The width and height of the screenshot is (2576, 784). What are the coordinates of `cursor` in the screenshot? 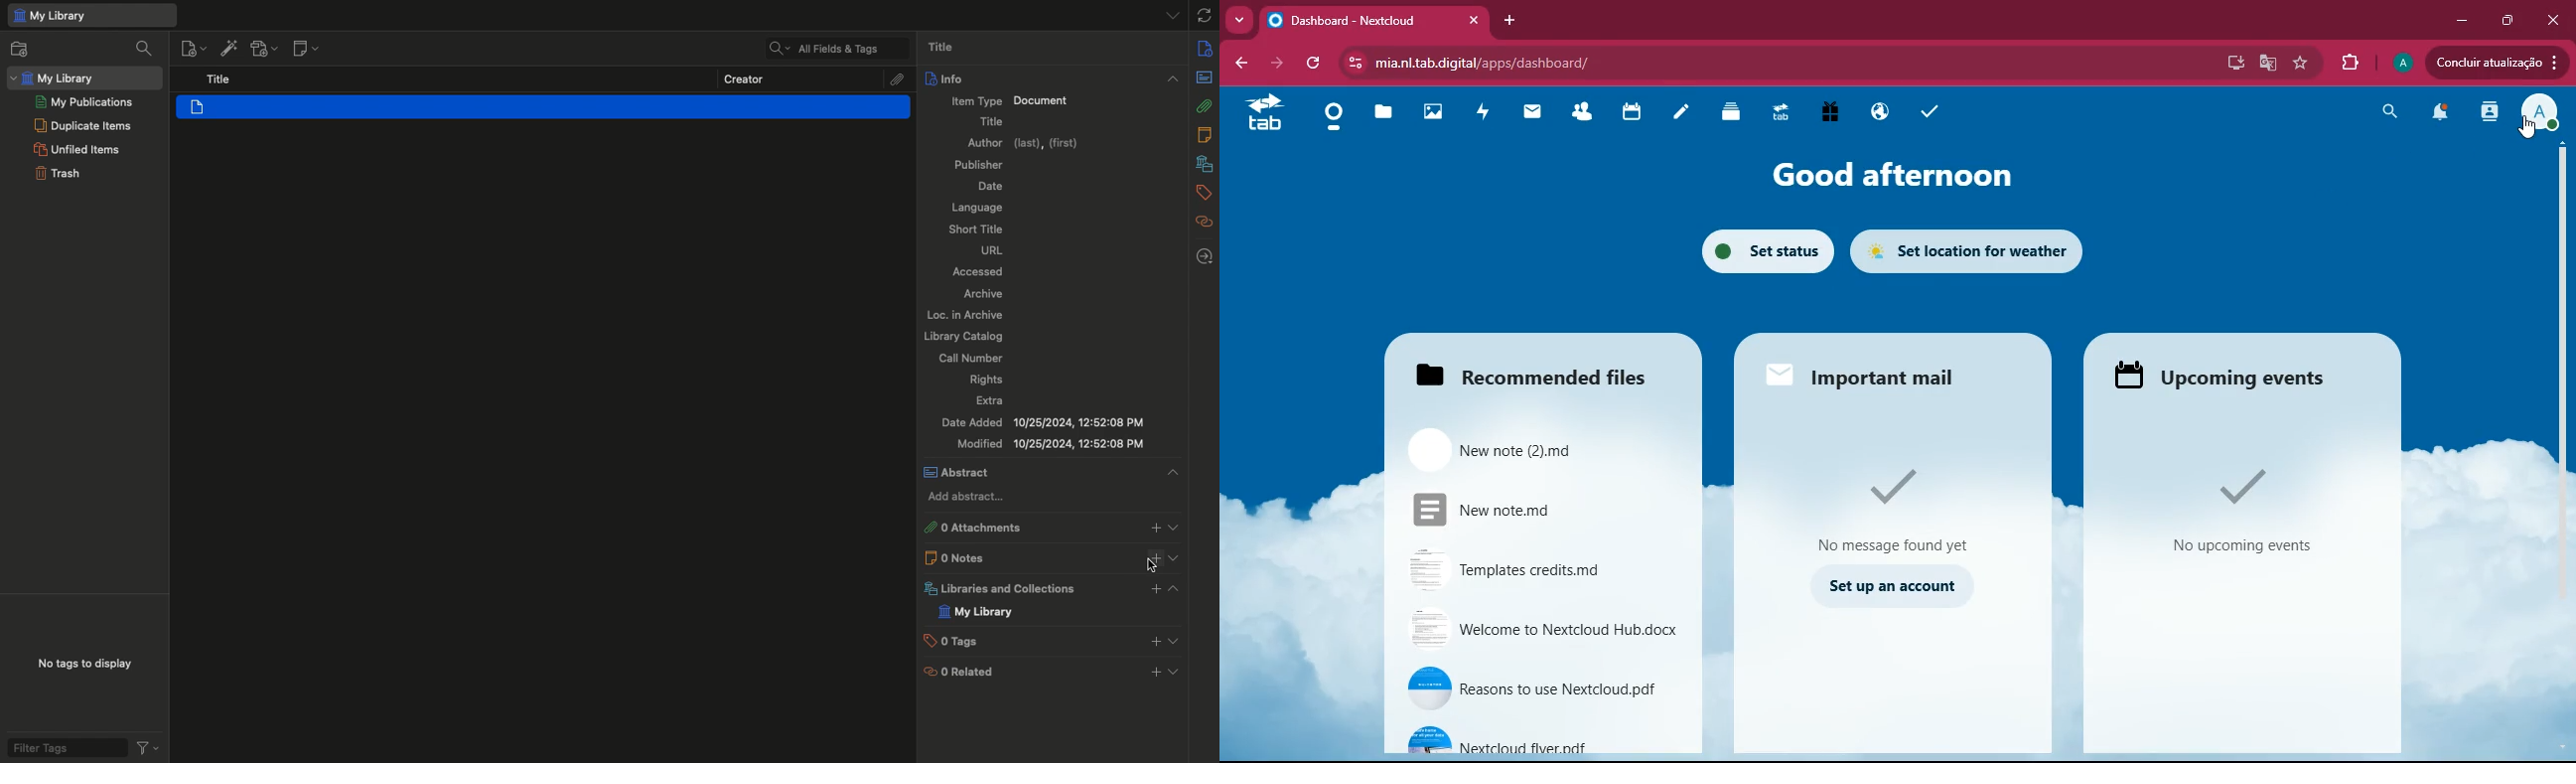 It's located at (1149, 567).